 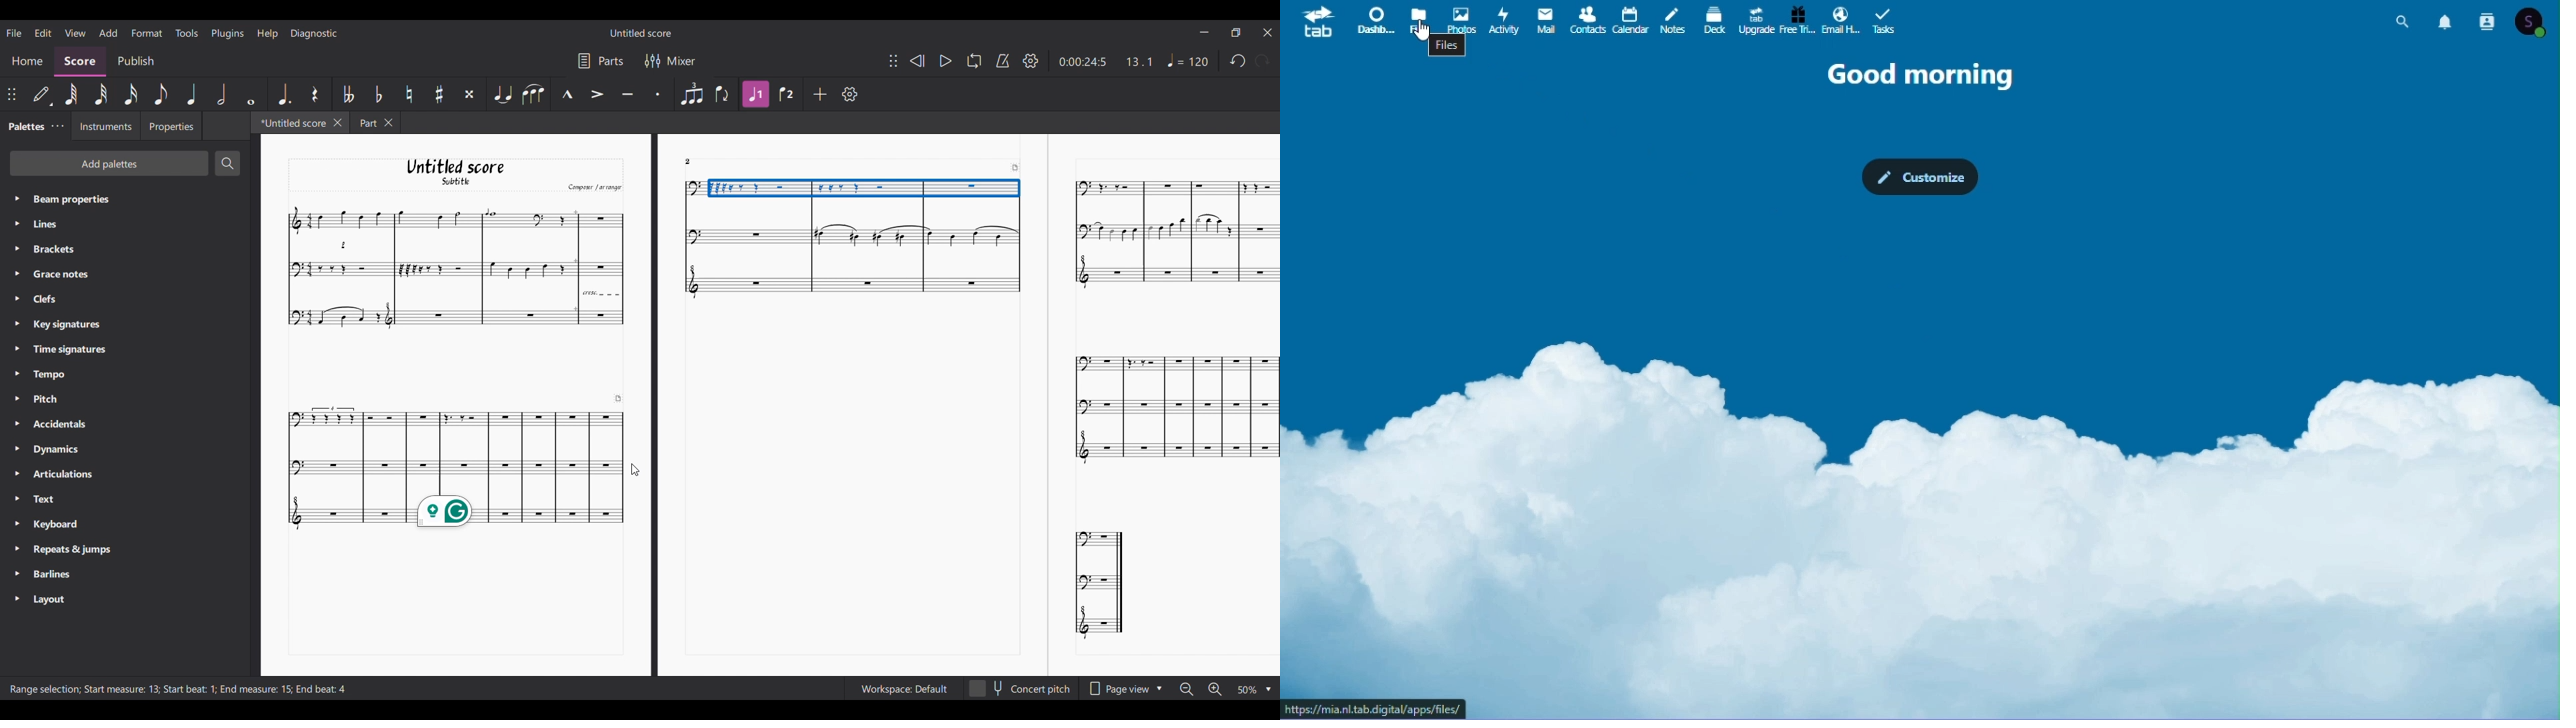 I want to click on free trial, so click(x=1797, y=19).